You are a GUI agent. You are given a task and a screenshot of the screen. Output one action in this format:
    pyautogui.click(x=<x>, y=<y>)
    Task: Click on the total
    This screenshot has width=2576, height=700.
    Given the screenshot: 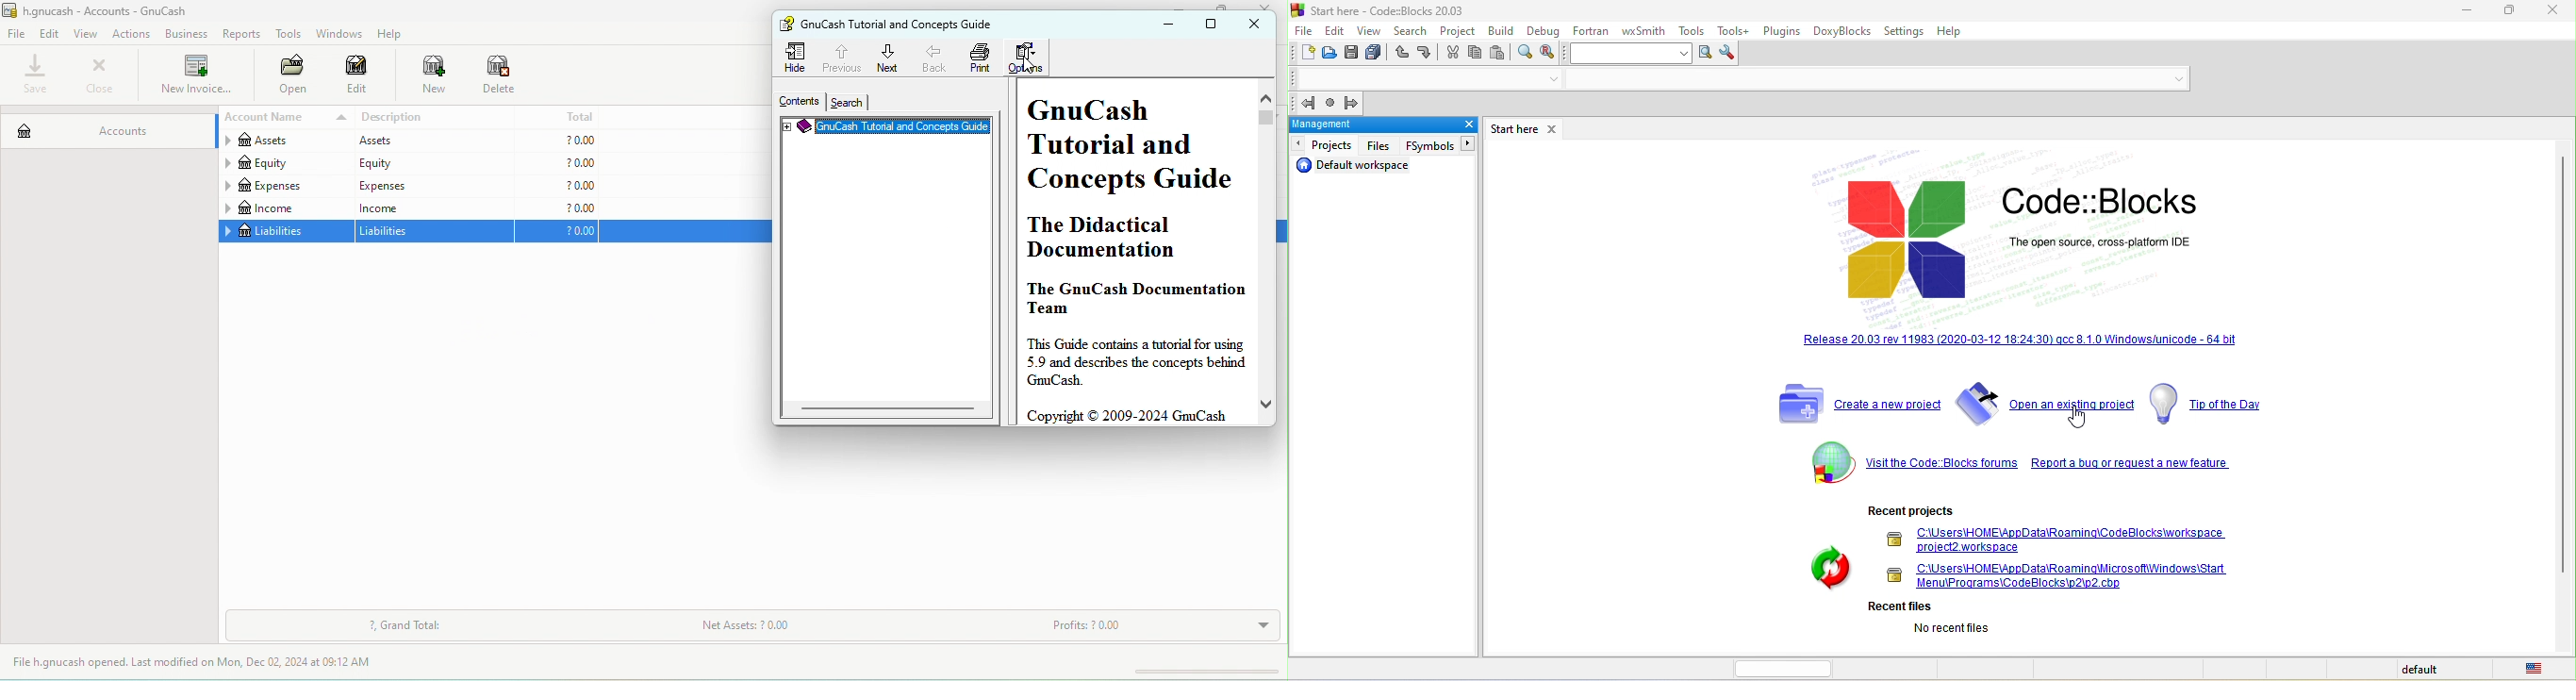 What is the action you would take?
    pyautogui.click(x=558, y=116)
    